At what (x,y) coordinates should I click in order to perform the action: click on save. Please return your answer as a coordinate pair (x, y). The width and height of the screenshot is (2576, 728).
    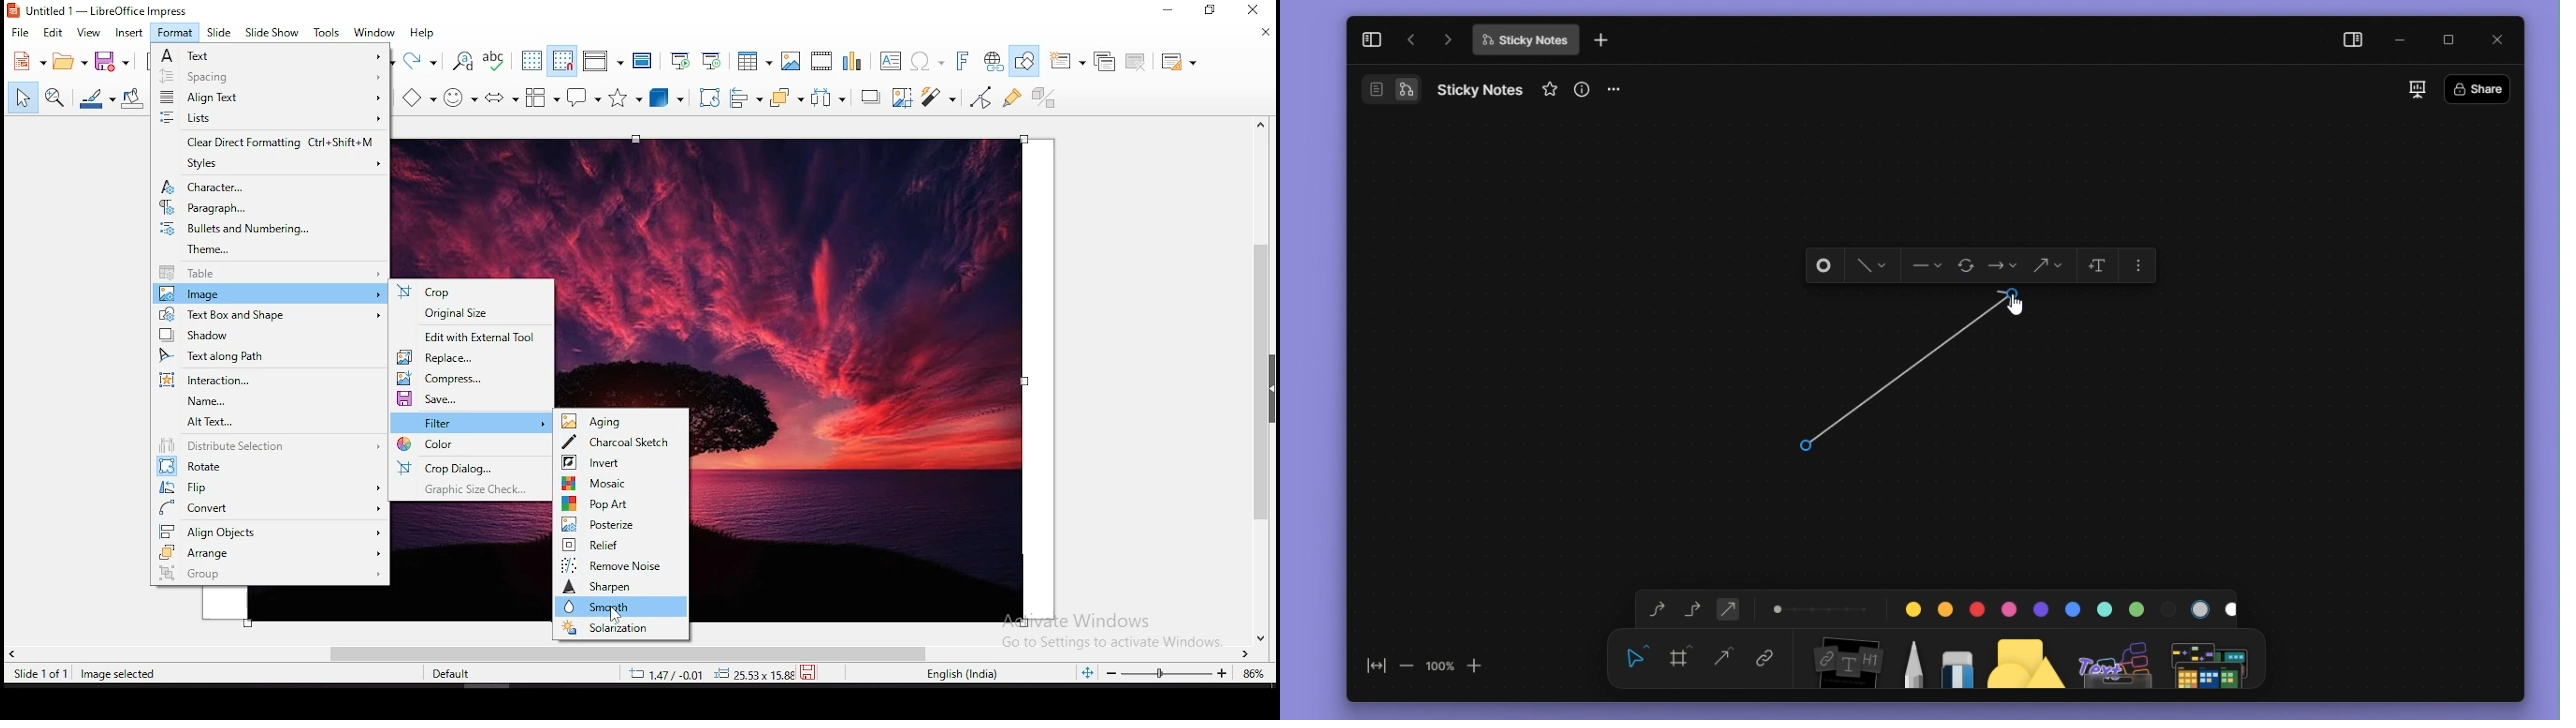
    Looking at the image, I should click on (473, 399).